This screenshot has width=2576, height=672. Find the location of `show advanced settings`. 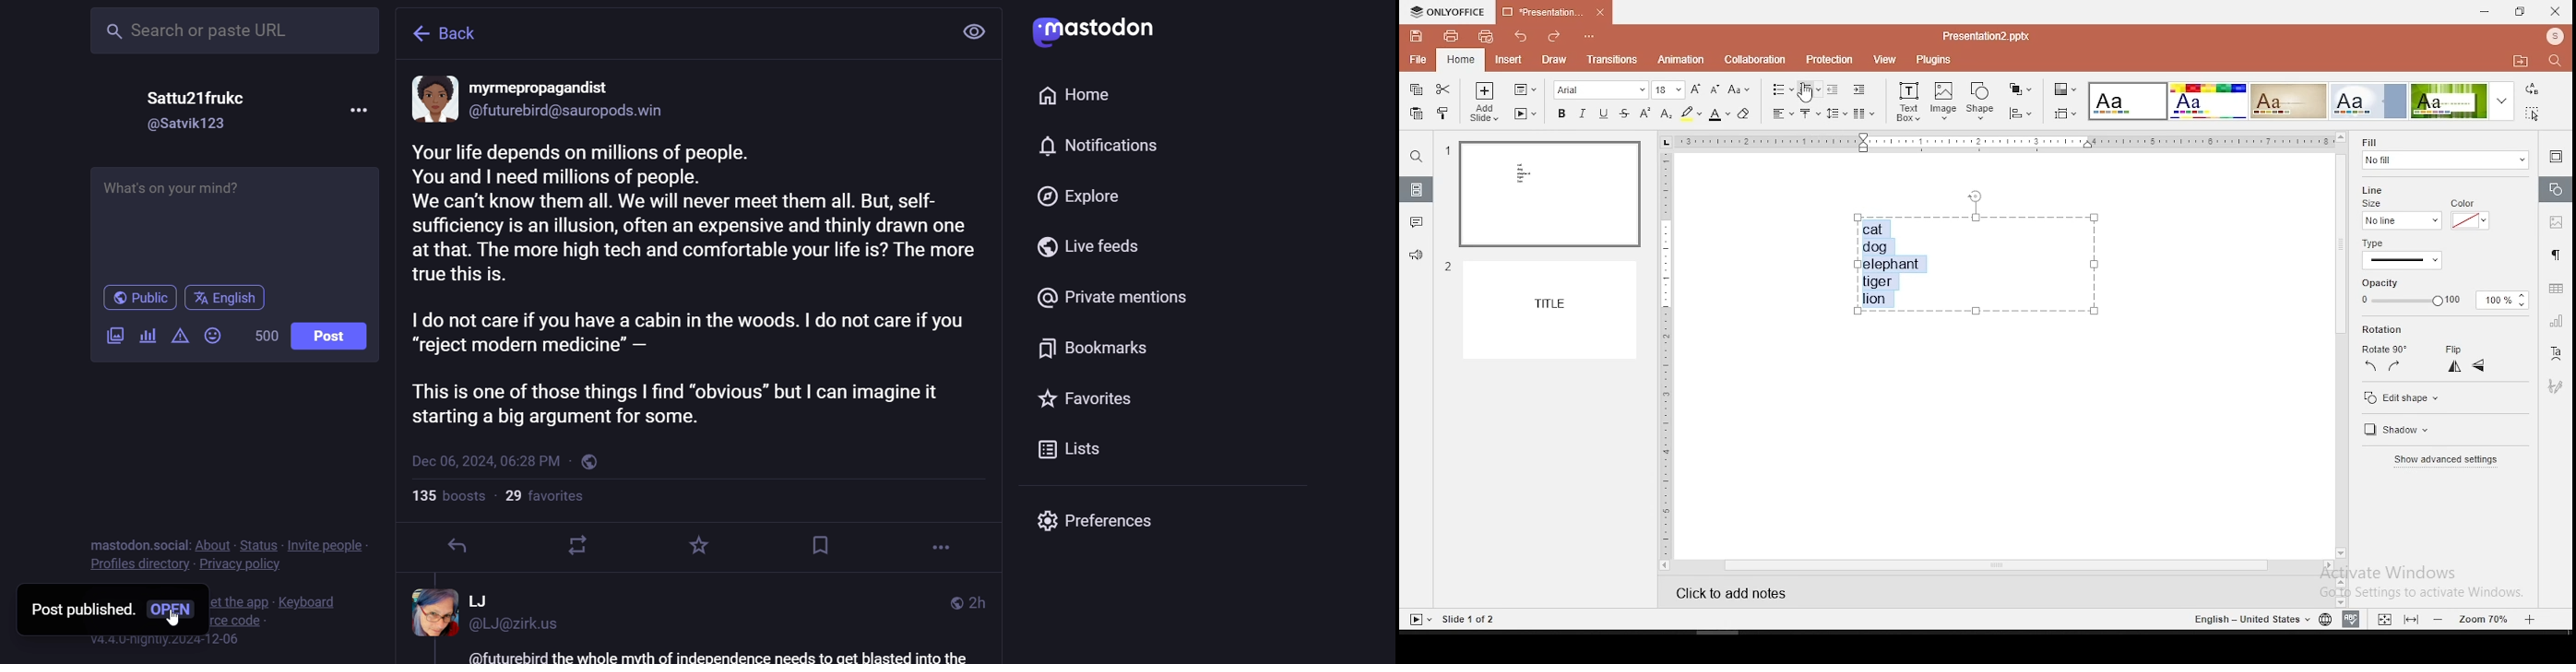

show advanced settings is located at coordinates (2443, 460).